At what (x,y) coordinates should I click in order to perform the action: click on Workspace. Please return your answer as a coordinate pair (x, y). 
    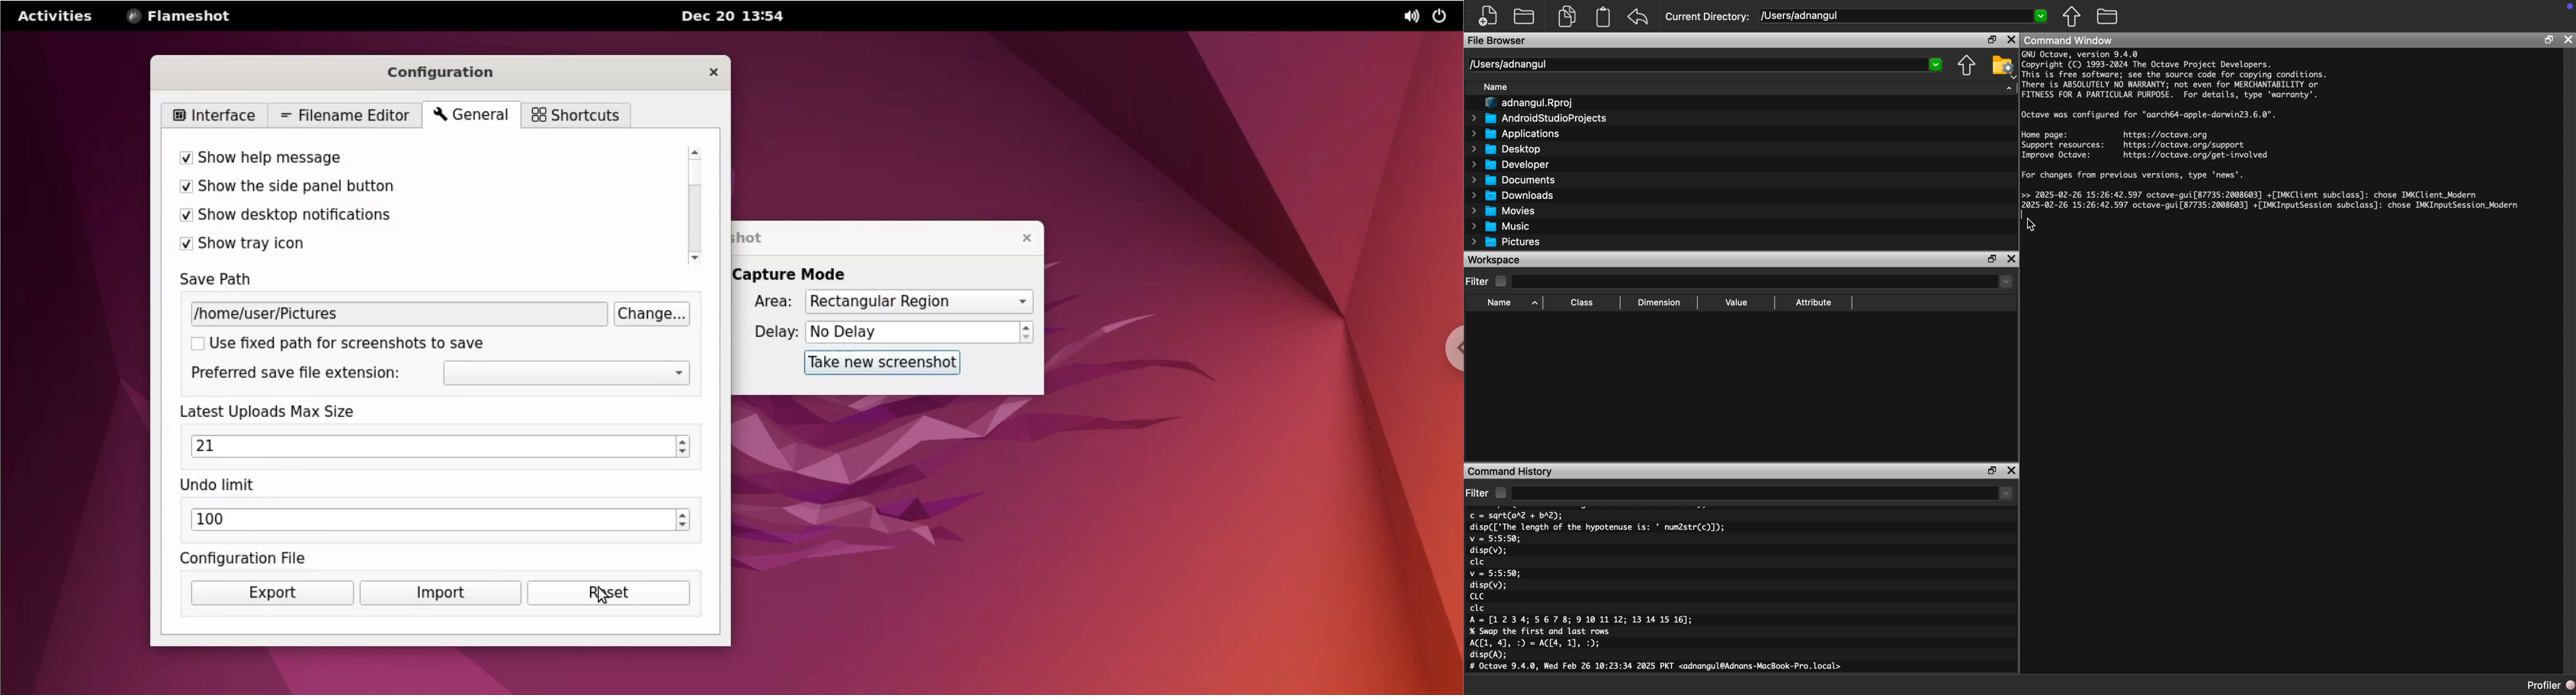
    Looking at the image, I should click on (1495, 260).